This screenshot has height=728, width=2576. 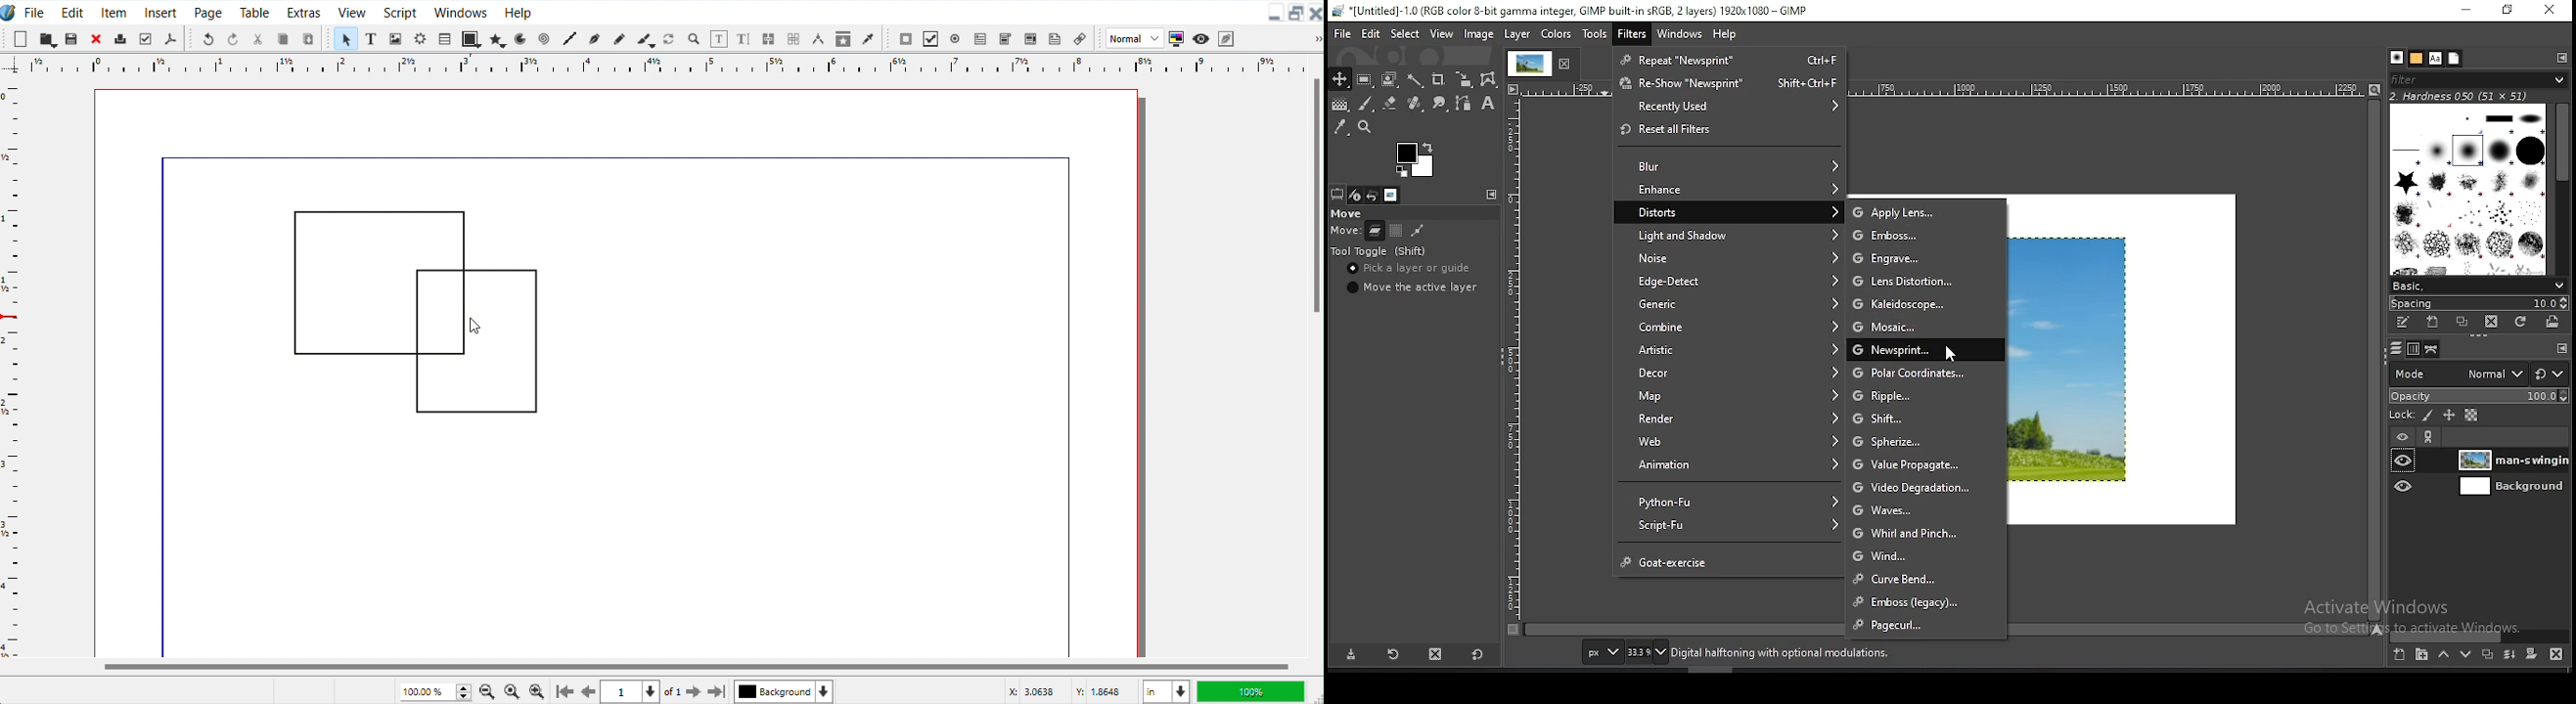 What do you see at coordinates (2403, 435) in the screenshot?
I see `layer on/off` at bounding box center [2403, 435].